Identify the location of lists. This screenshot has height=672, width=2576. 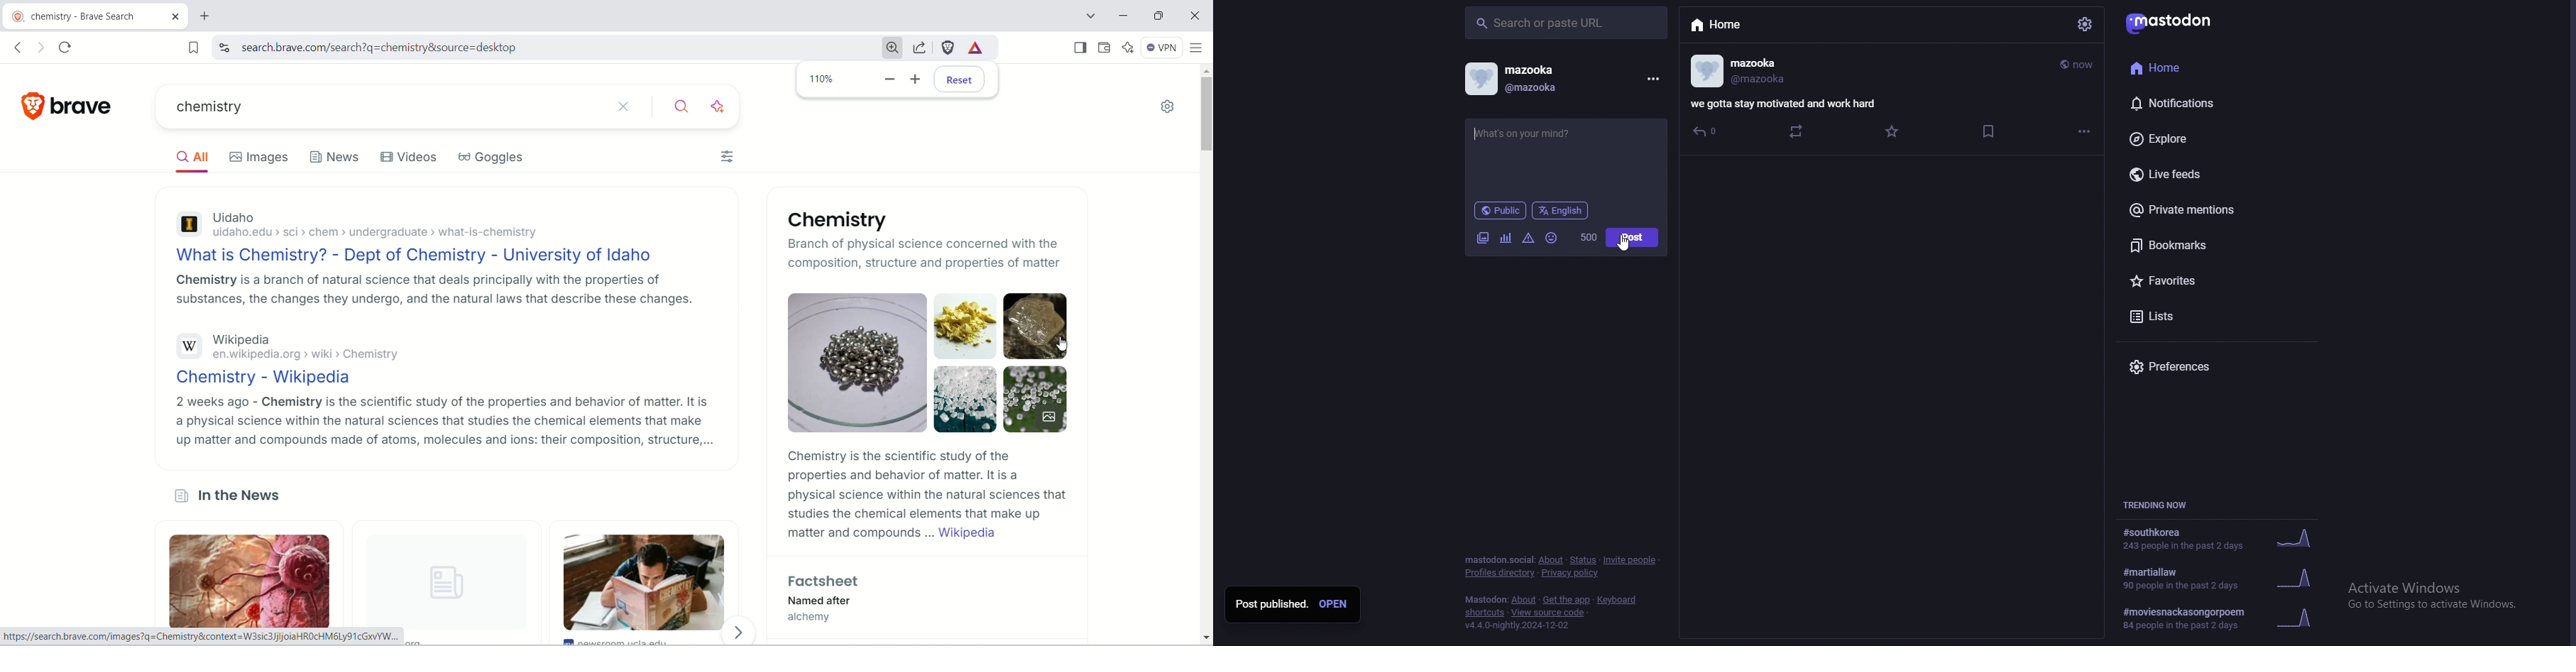
(2196, 318).